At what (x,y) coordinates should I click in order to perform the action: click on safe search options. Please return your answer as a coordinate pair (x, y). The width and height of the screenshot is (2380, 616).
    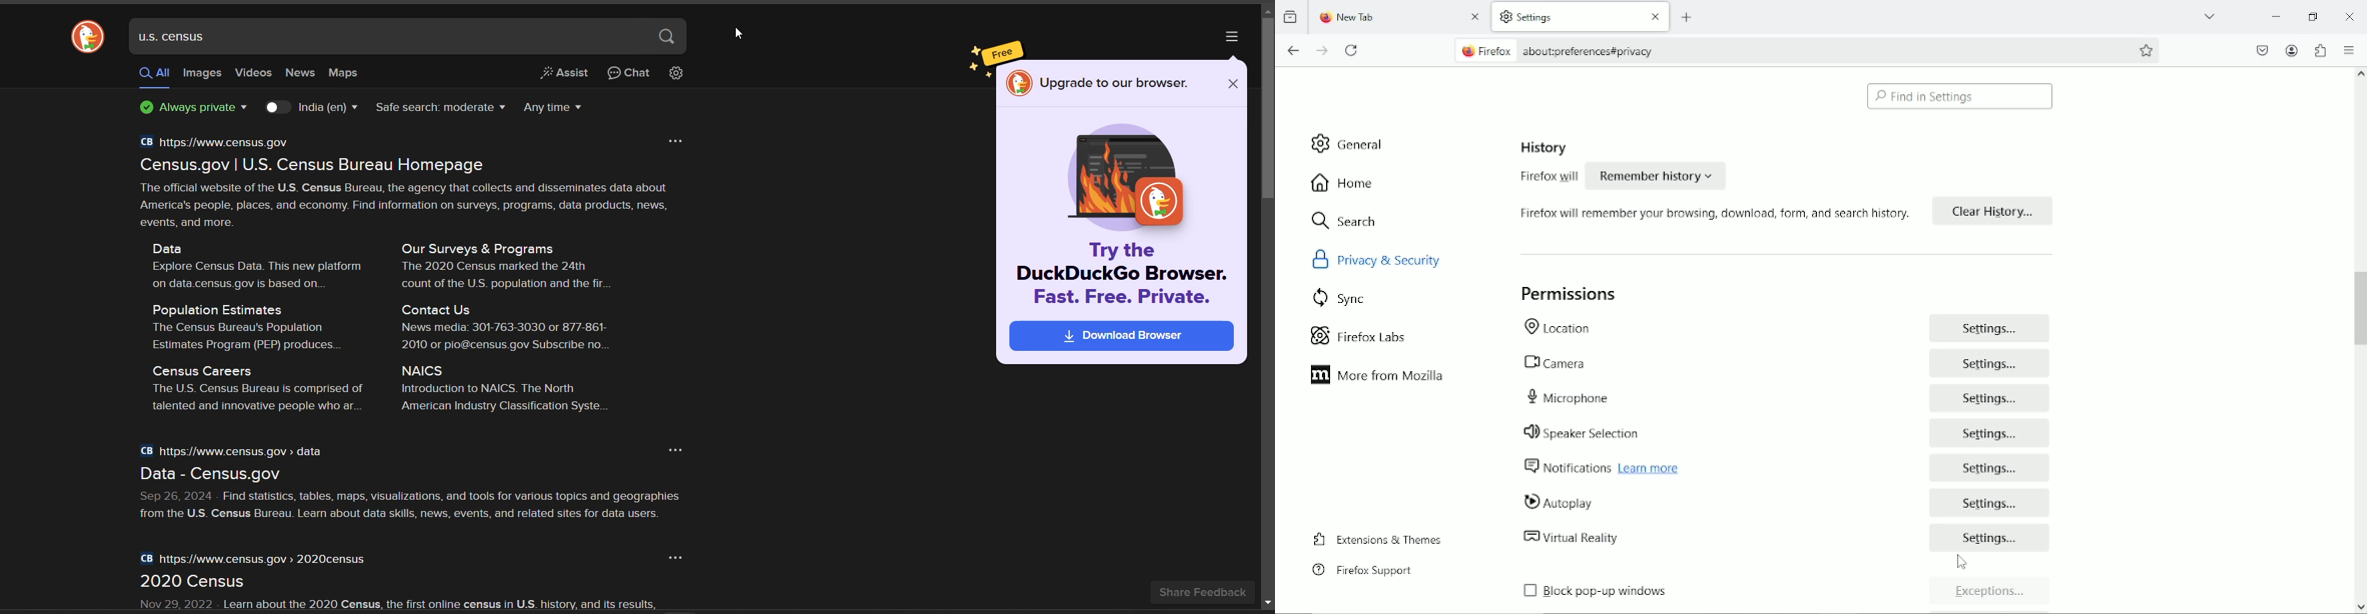
    Looking at the image, I should click on (443, 106).